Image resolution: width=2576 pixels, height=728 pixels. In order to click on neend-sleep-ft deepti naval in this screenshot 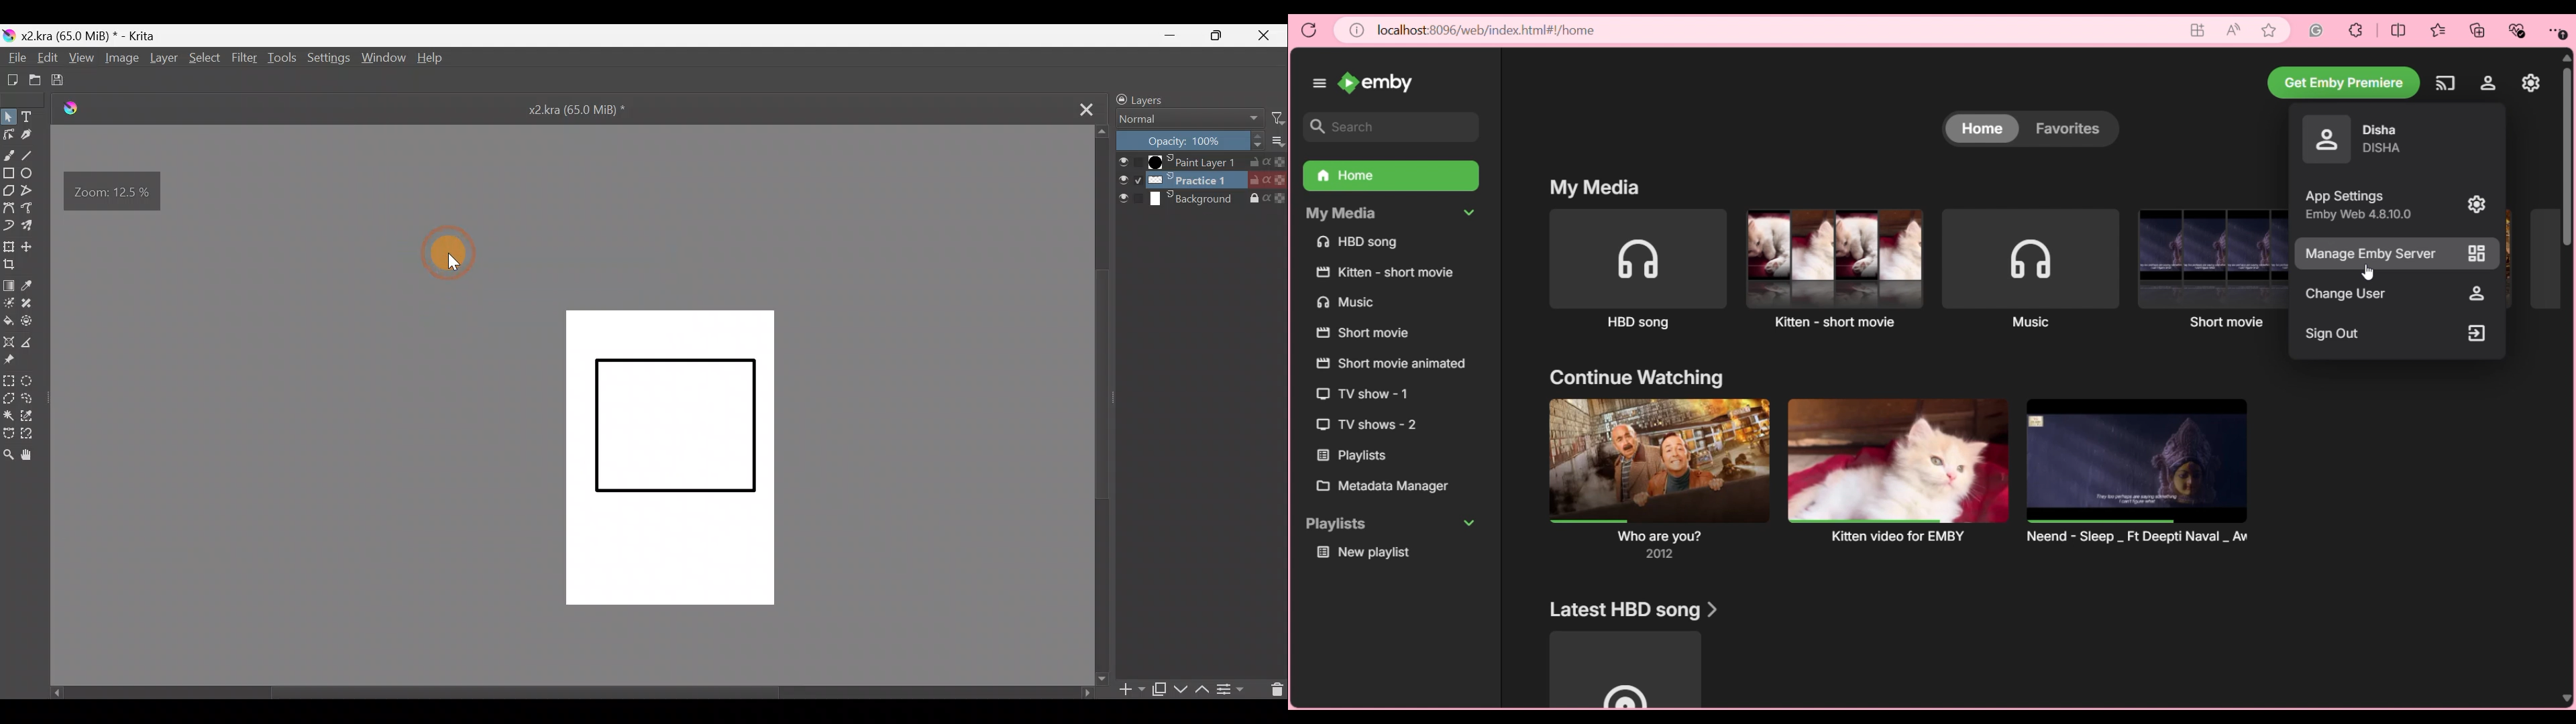, I will do `click(2142, 471)`.